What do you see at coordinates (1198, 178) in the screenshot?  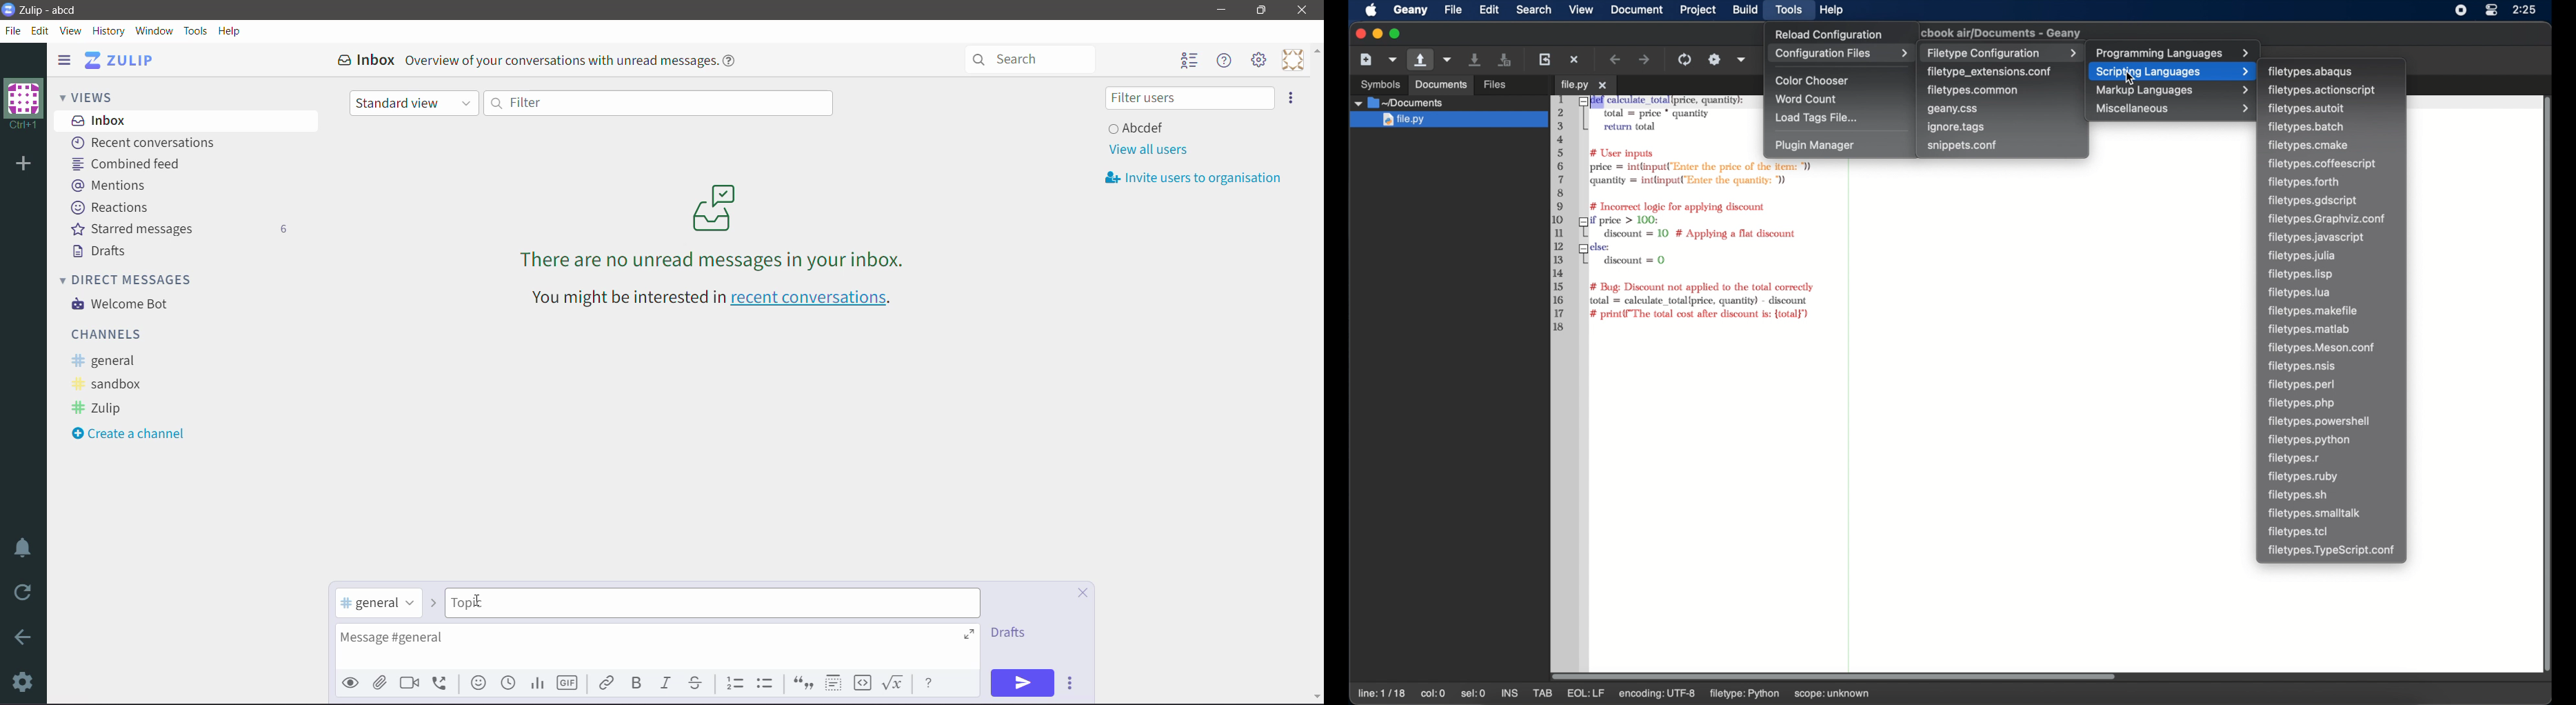 I see `Invite usersto organization` at bounding box center [1198, 178].